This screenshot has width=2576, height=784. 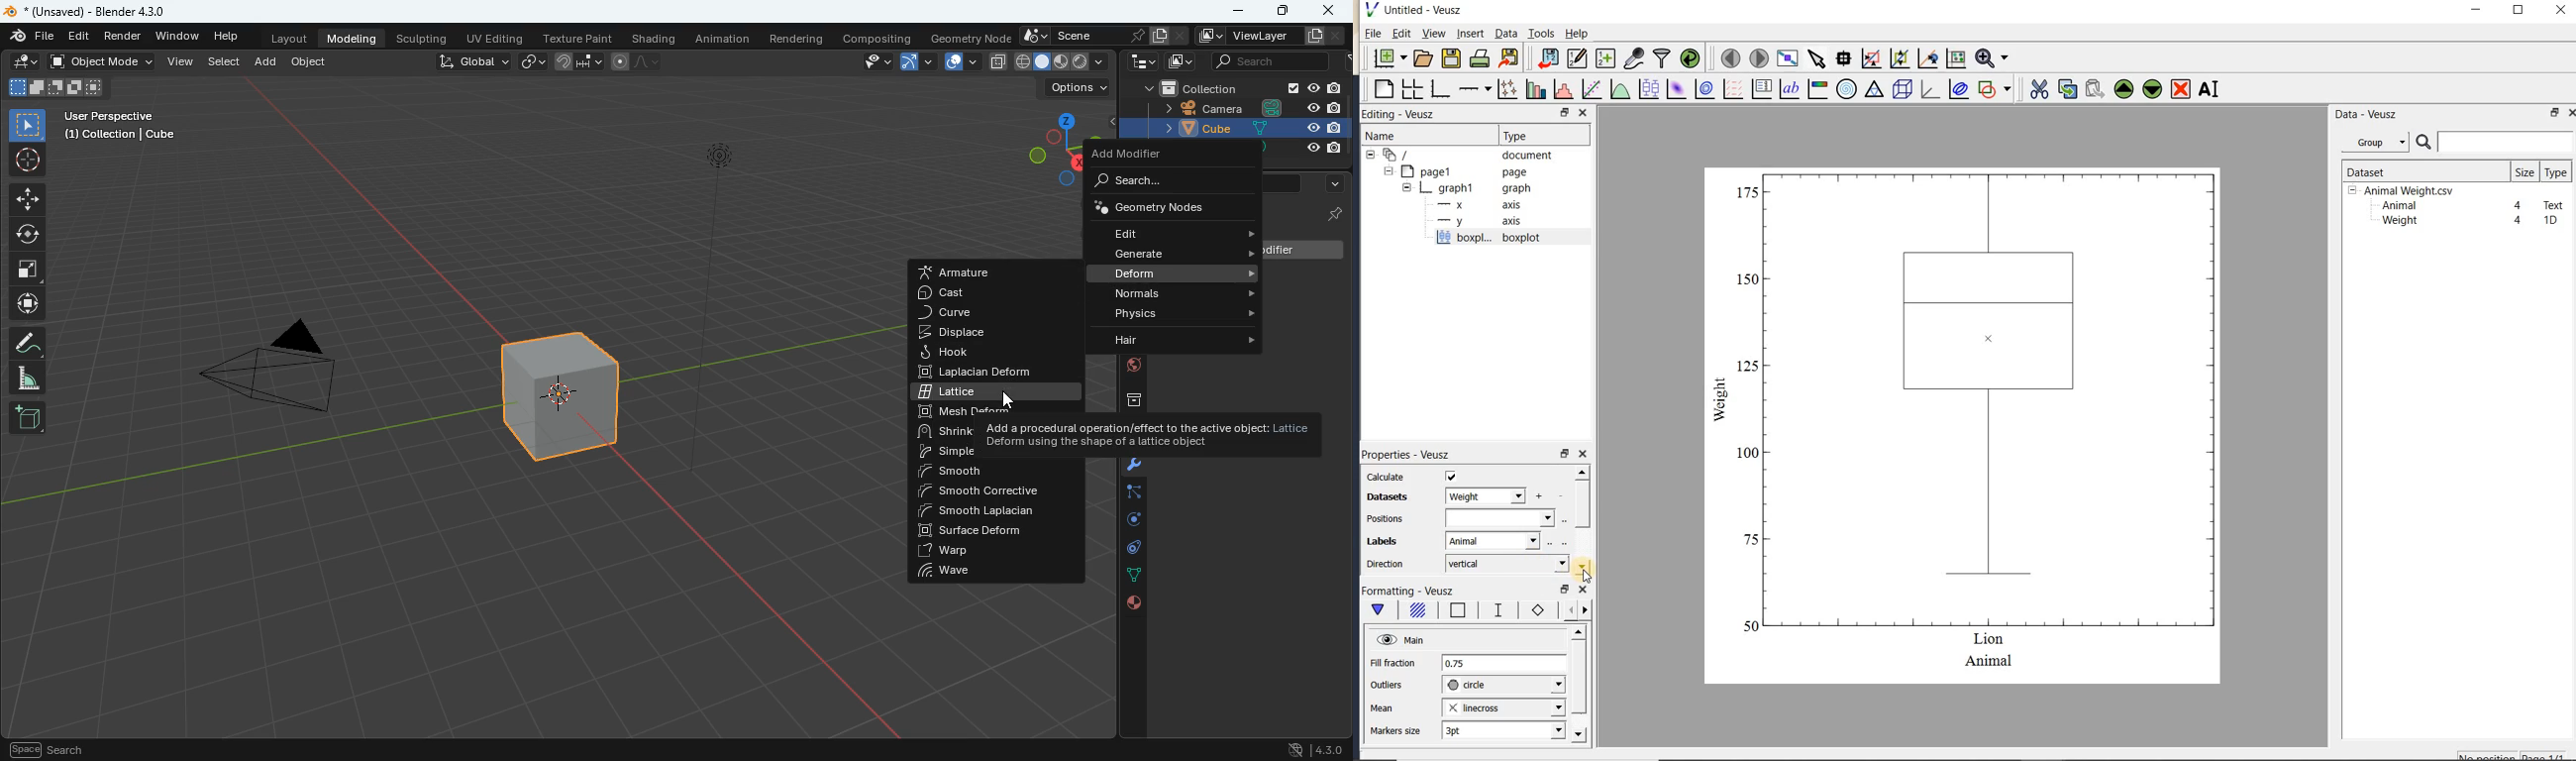 I want to click on input field, so click(x=1499, y=518).